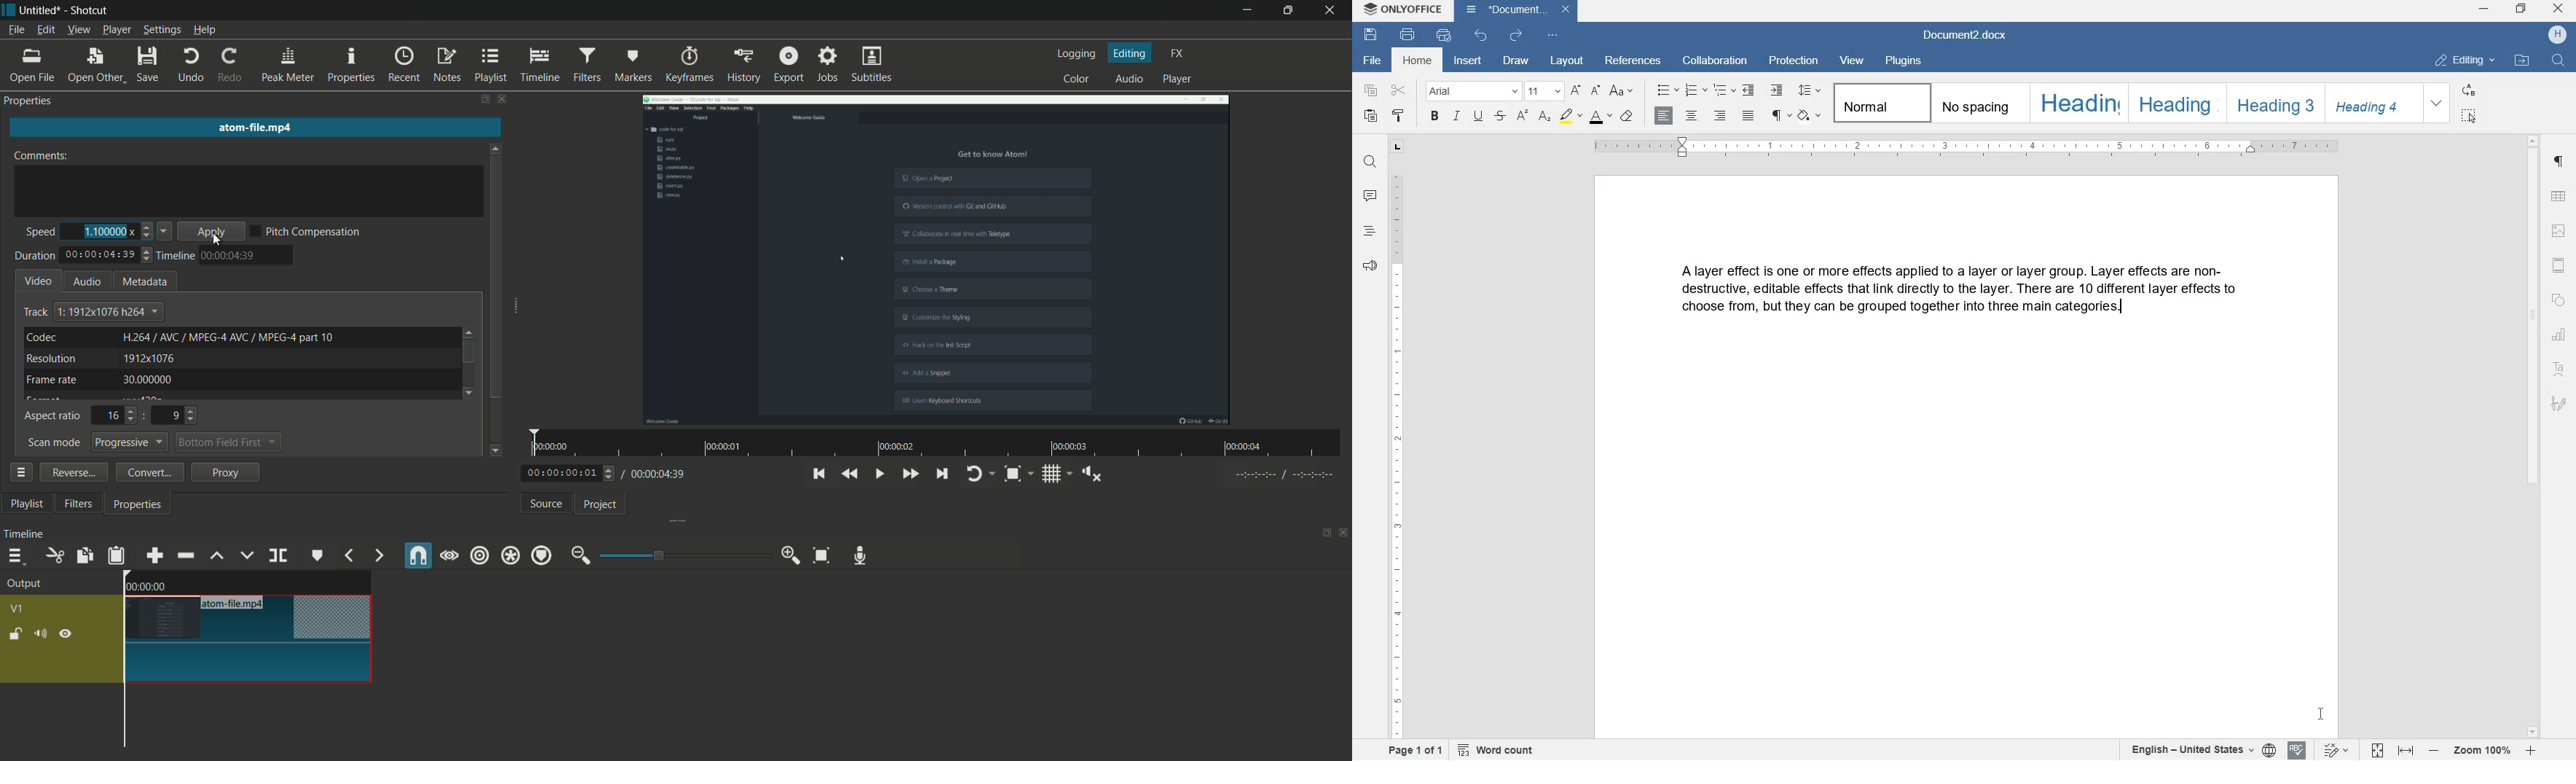  I want to click on EXPAND FORMATTING STYLES, so click(2435, 101).